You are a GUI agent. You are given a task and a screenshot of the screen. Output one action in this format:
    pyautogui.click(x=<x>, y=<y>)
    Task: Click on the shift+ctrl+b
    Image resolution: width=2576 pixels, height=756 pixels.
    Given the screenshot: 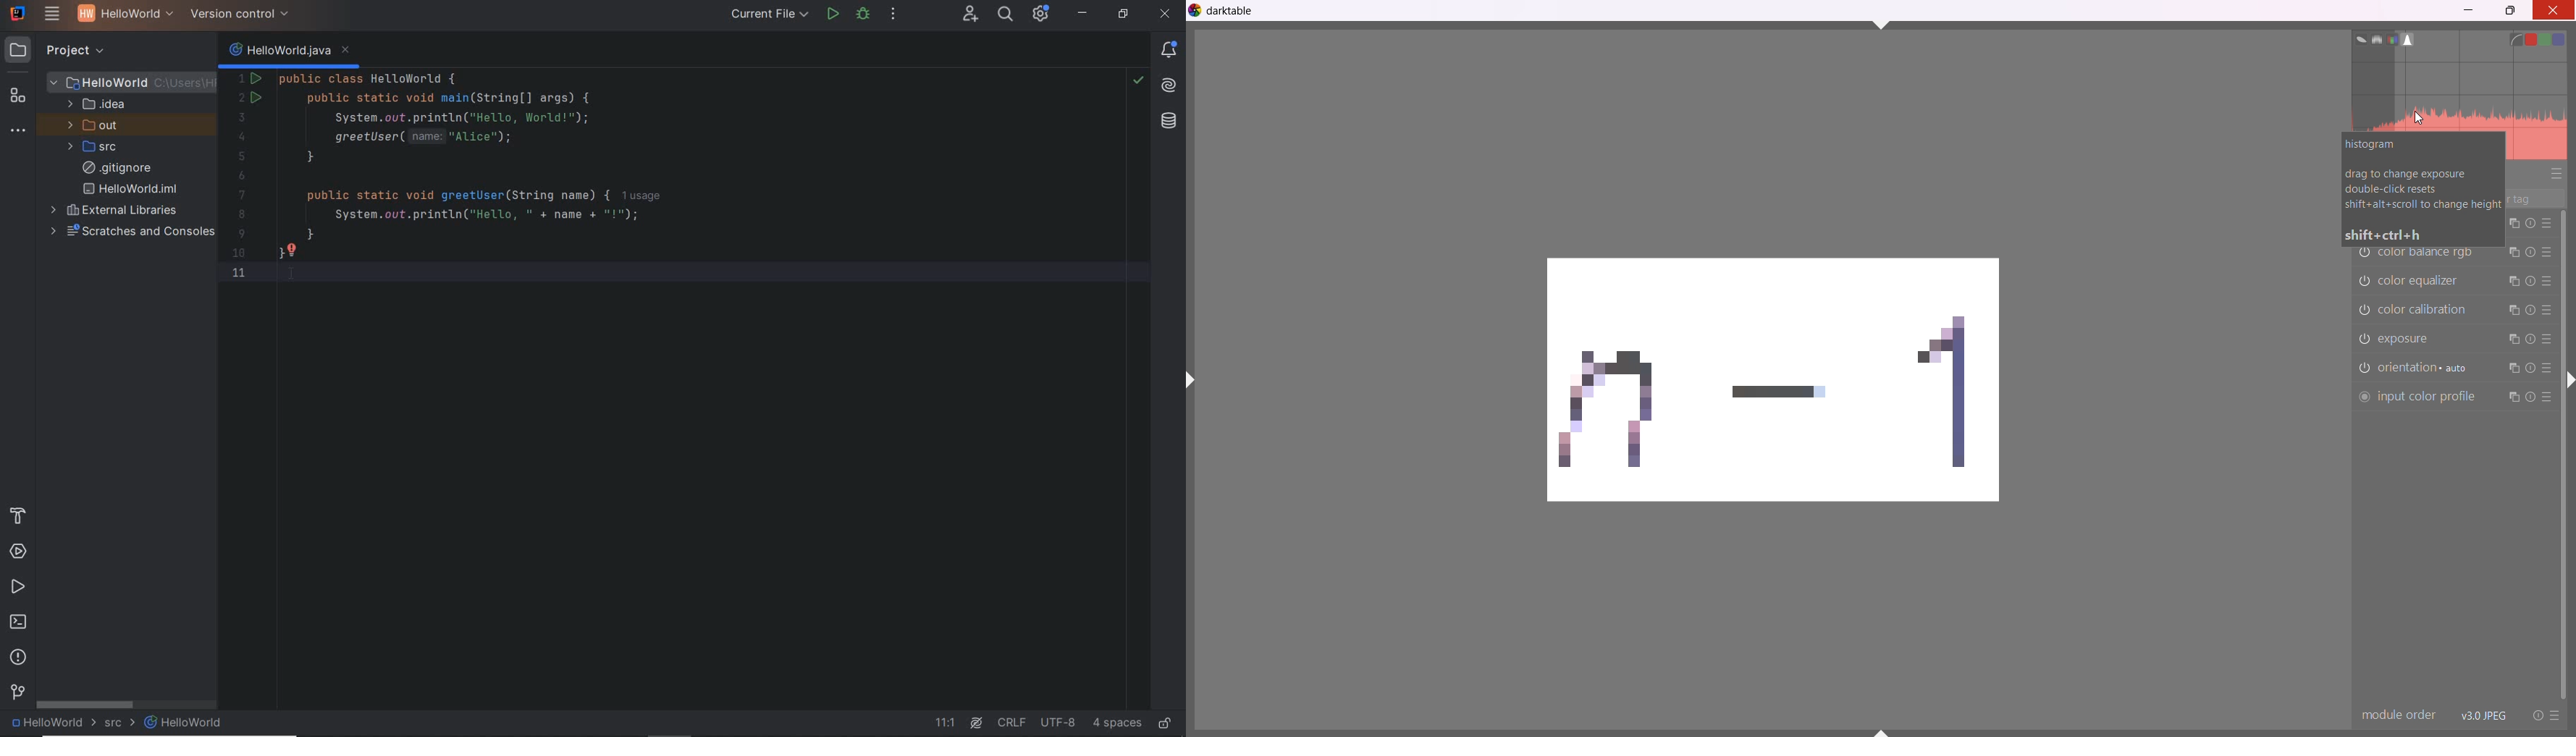 What is the action you would take?
    pyautogui.click(x=1883, y=732)
    